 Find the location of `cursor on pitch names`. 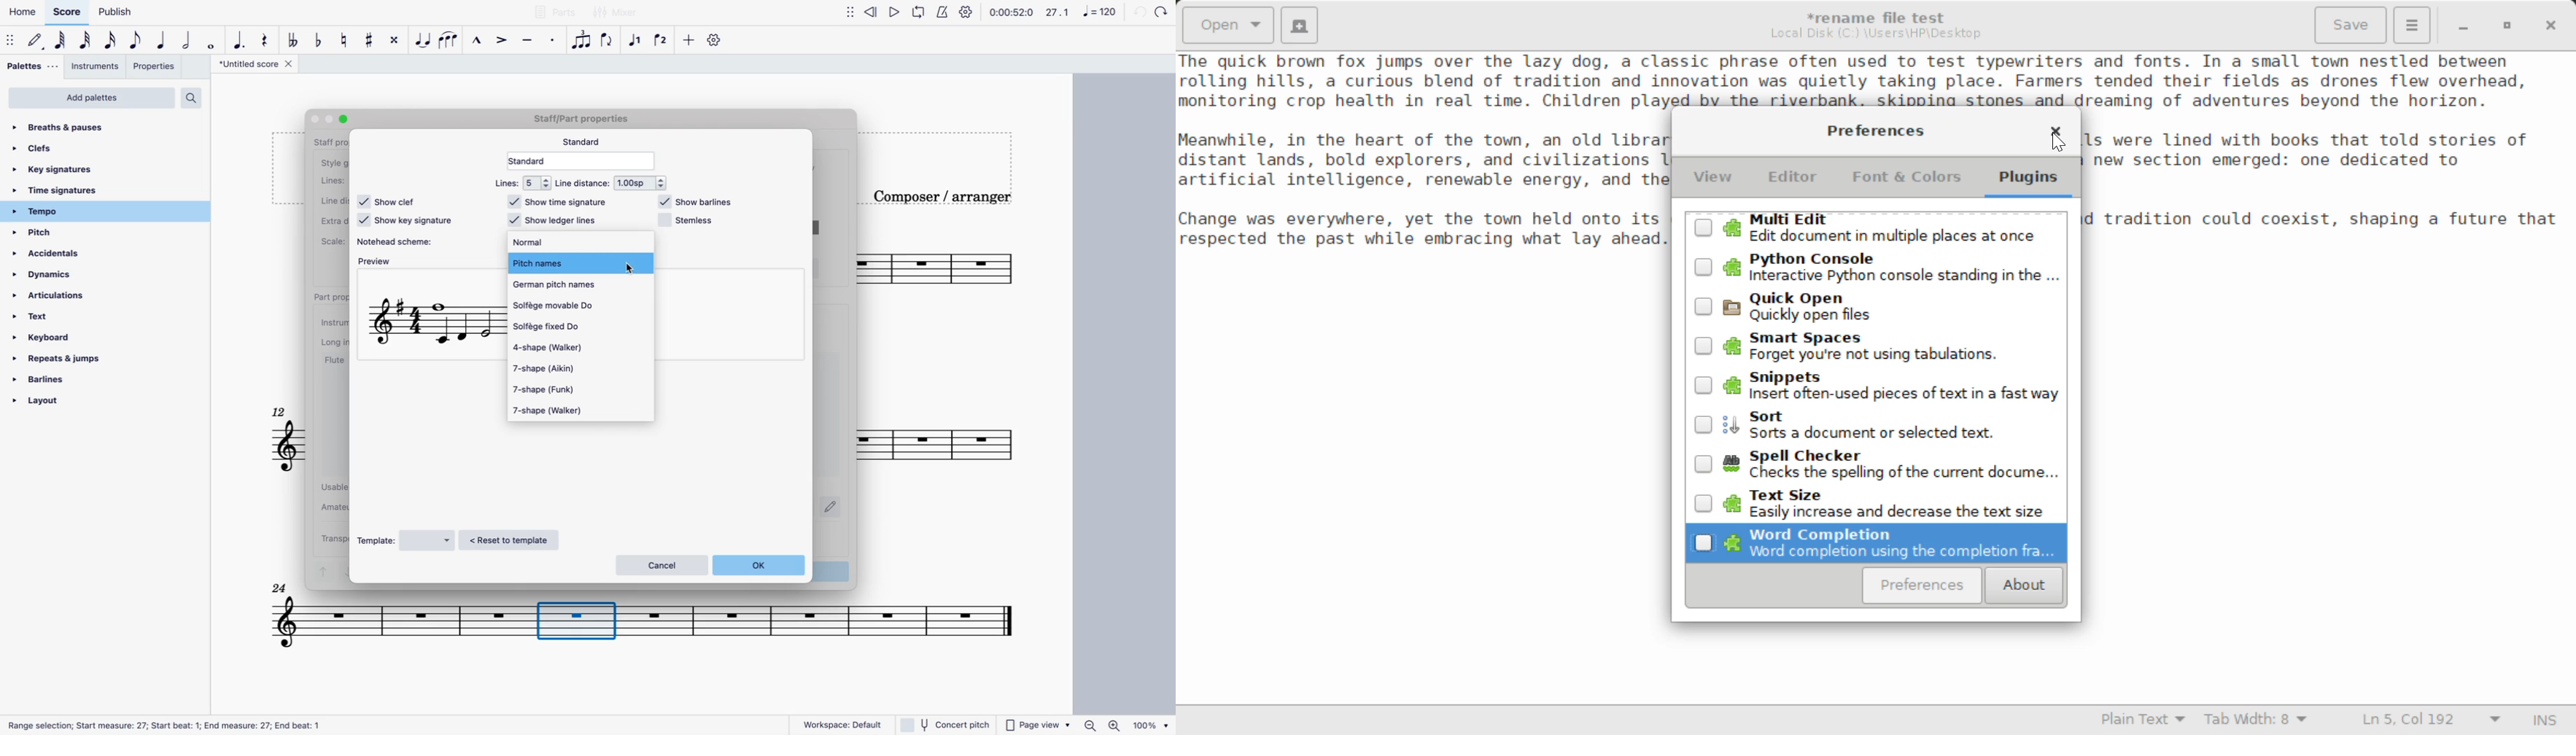

cursor on pitch names is located at coordinates (632, 267).